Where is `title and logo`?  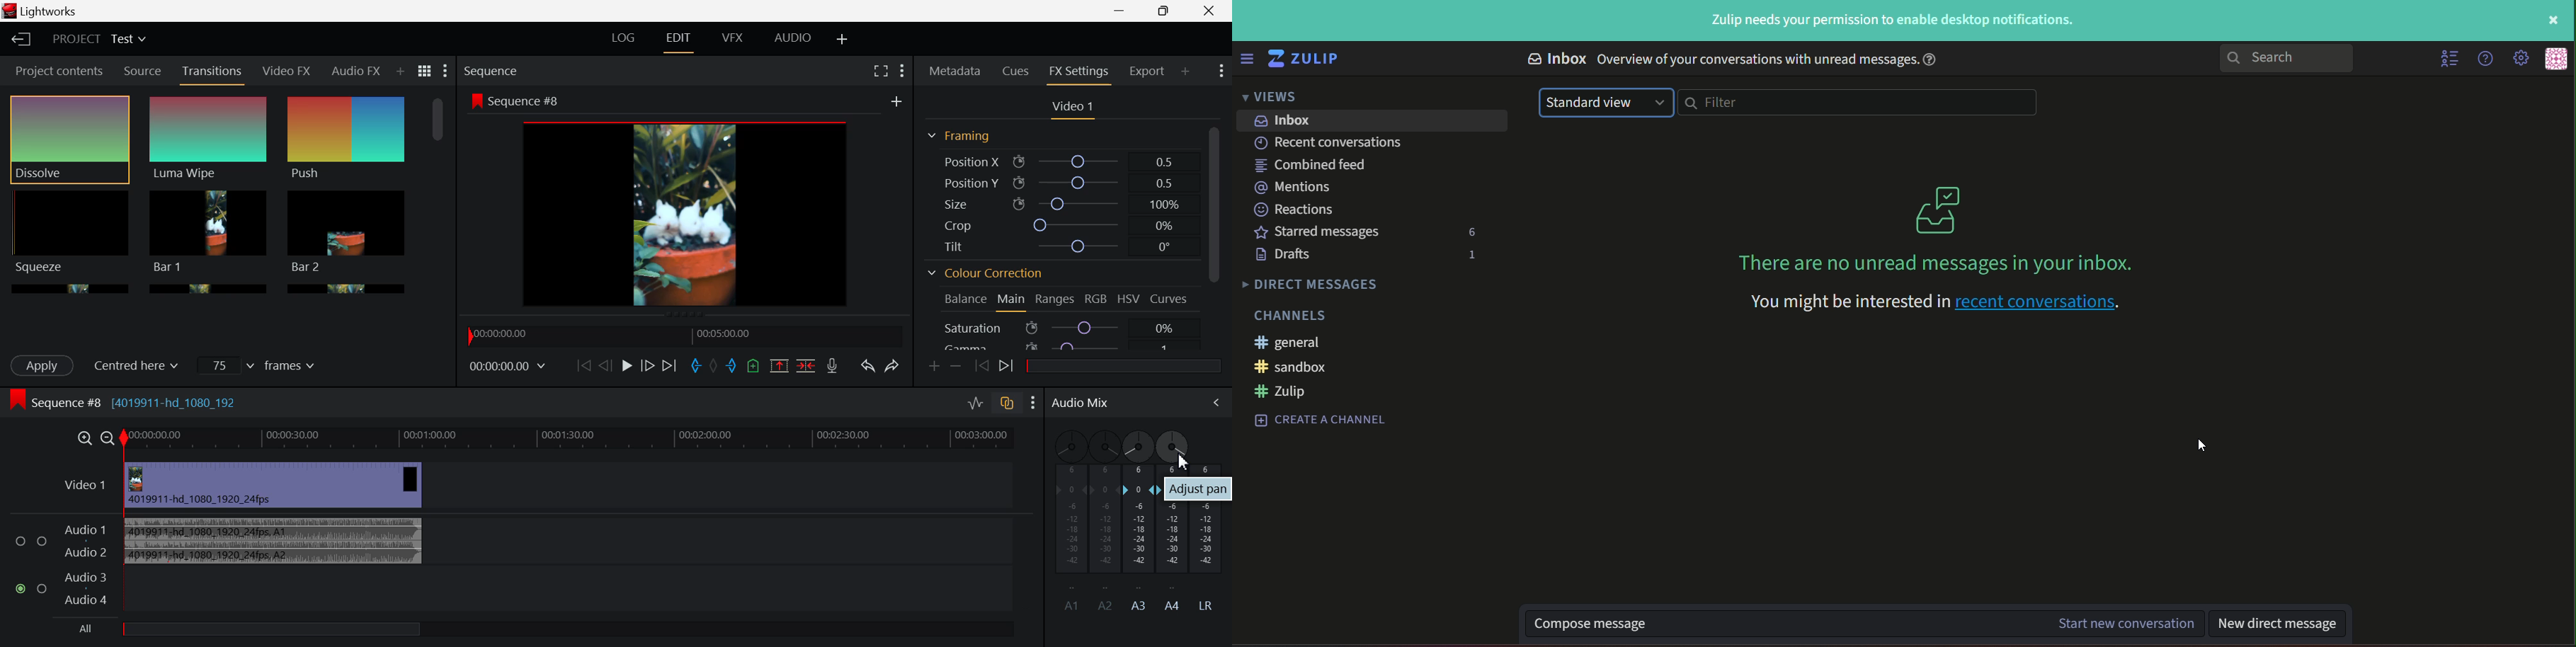
title and logo is located at coordinates (1321, 59).